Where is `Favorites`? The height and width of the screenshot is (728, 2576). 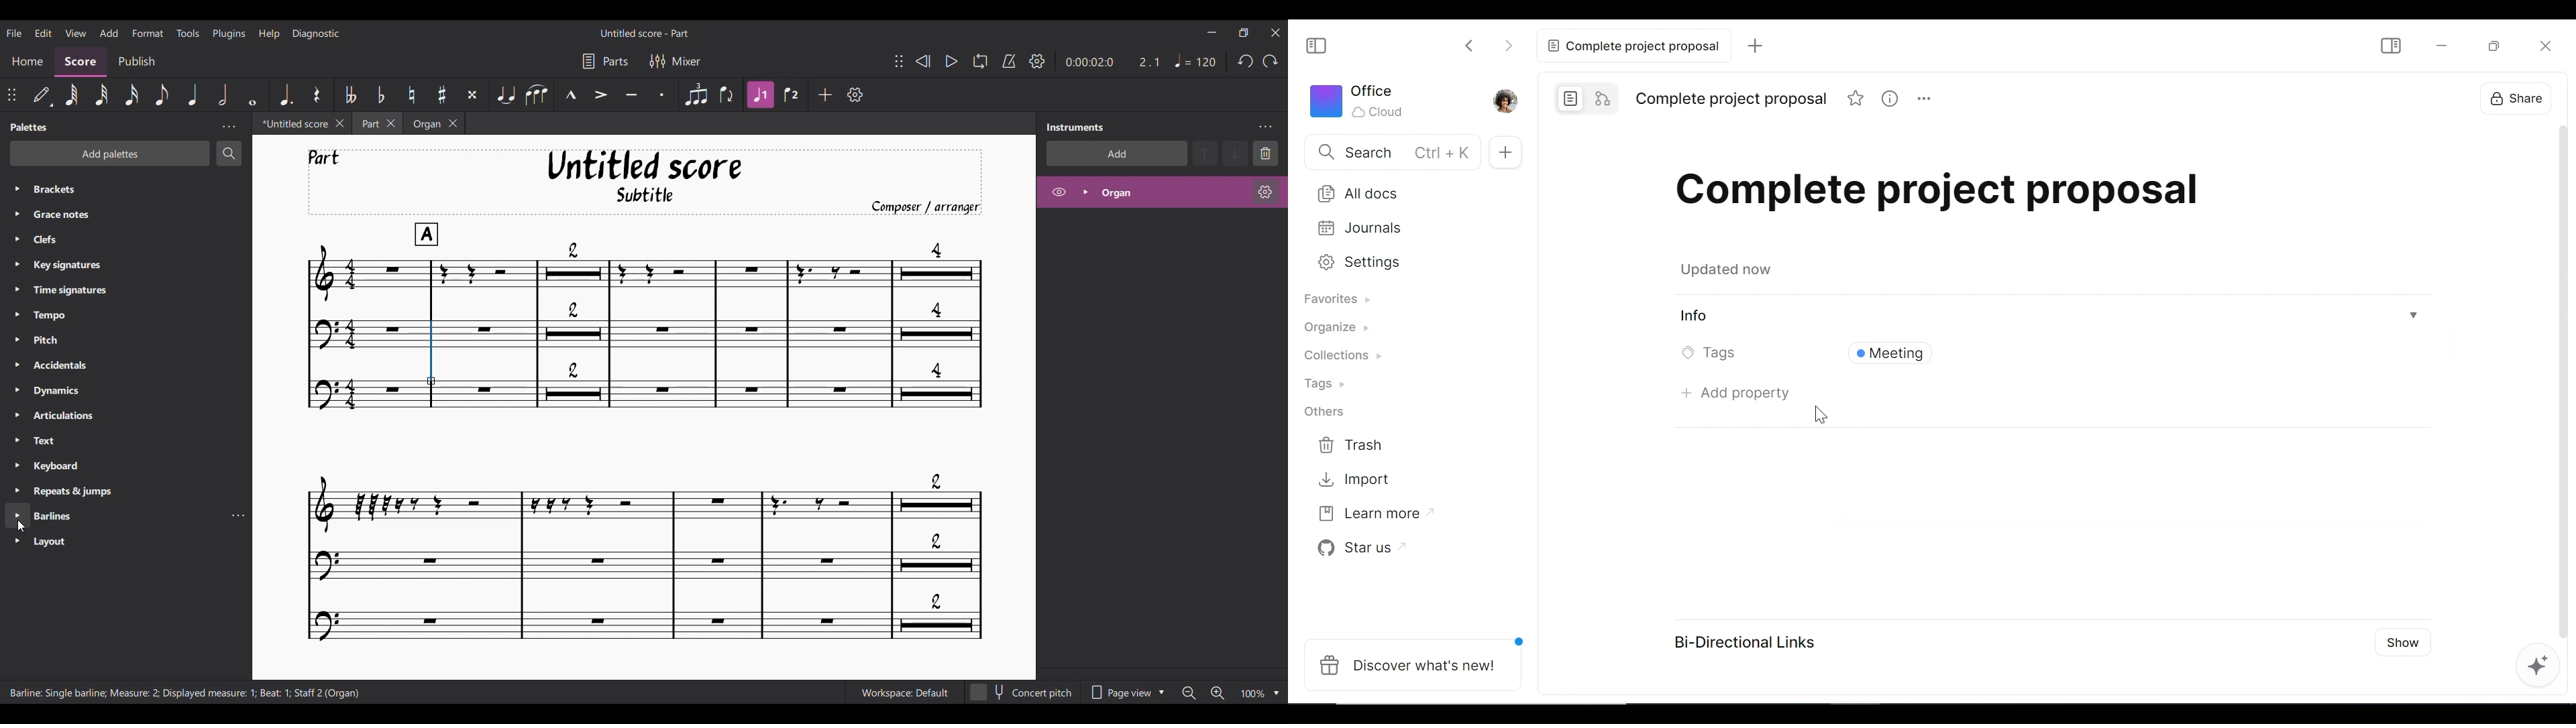
Favorites is located at coordinates (1346, 302).